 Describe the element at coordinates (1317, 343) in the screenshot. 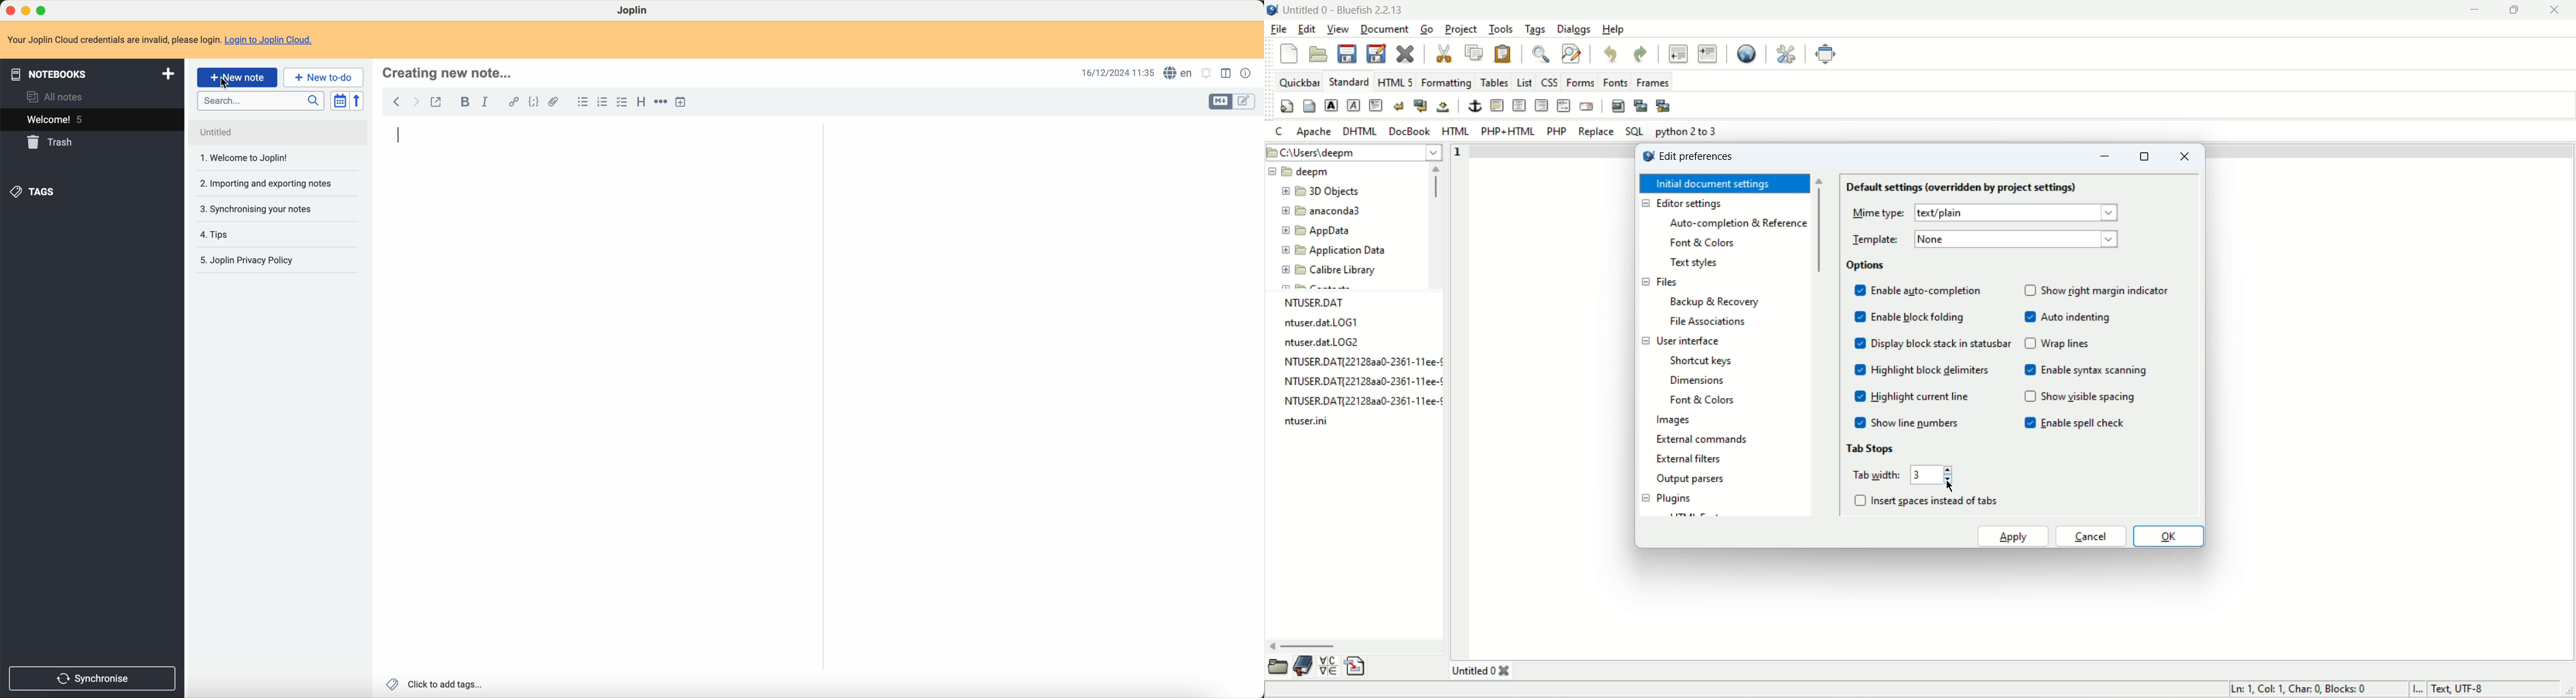

I see `ntuser.dat.LOG2` at that location.